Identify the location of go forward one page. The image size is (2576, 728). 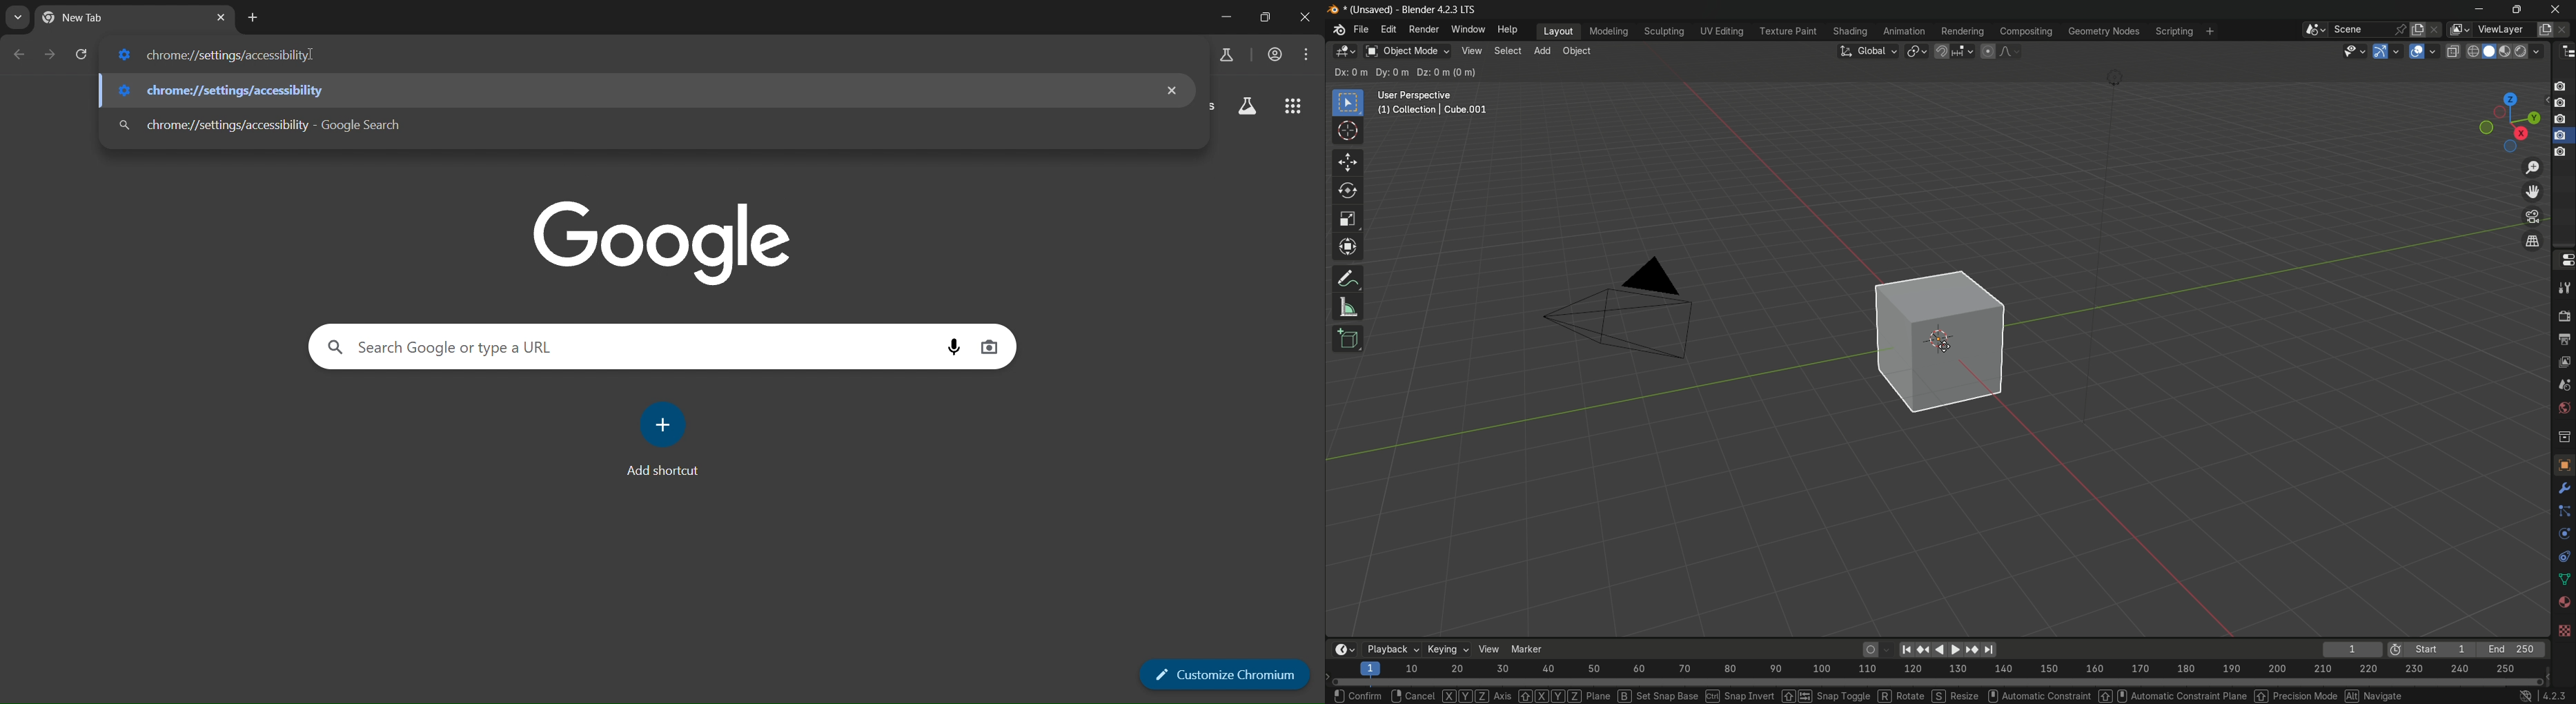
(51, 53).